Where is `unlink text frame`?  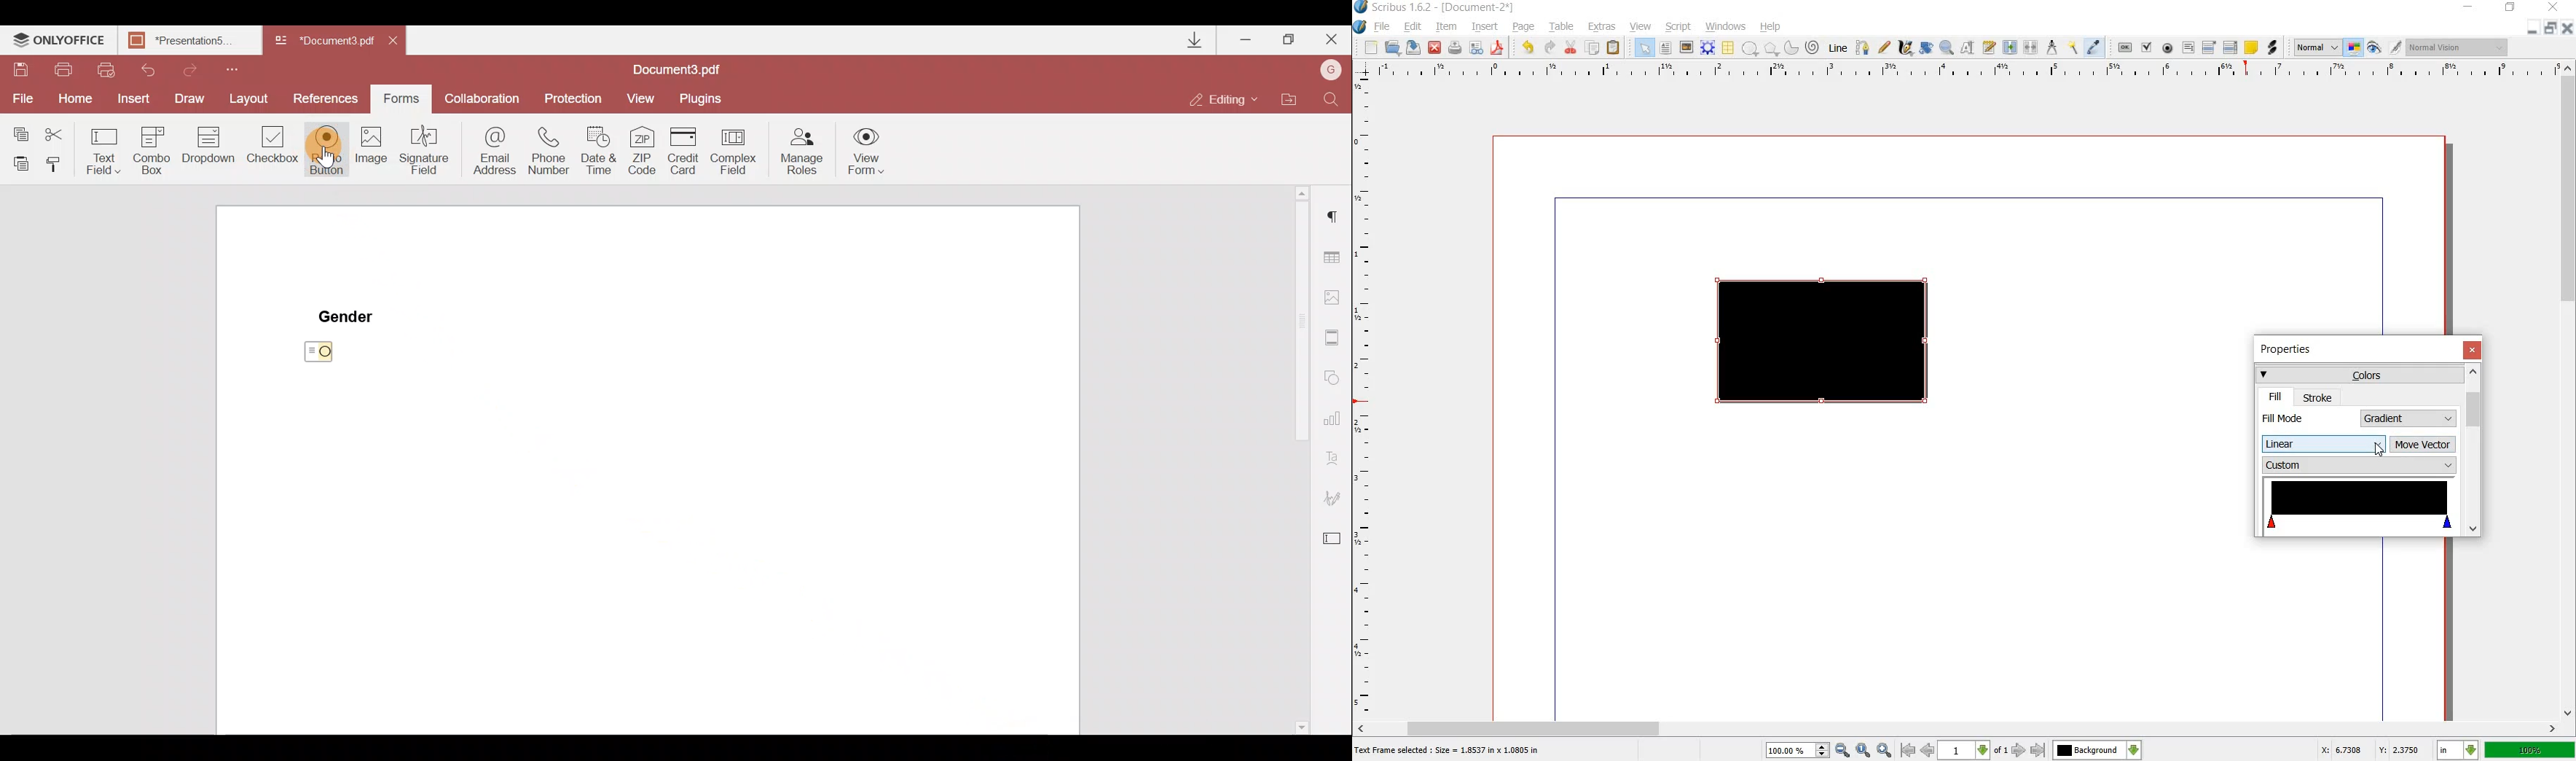 unlink text frame is located at coordinates (2032, 48).